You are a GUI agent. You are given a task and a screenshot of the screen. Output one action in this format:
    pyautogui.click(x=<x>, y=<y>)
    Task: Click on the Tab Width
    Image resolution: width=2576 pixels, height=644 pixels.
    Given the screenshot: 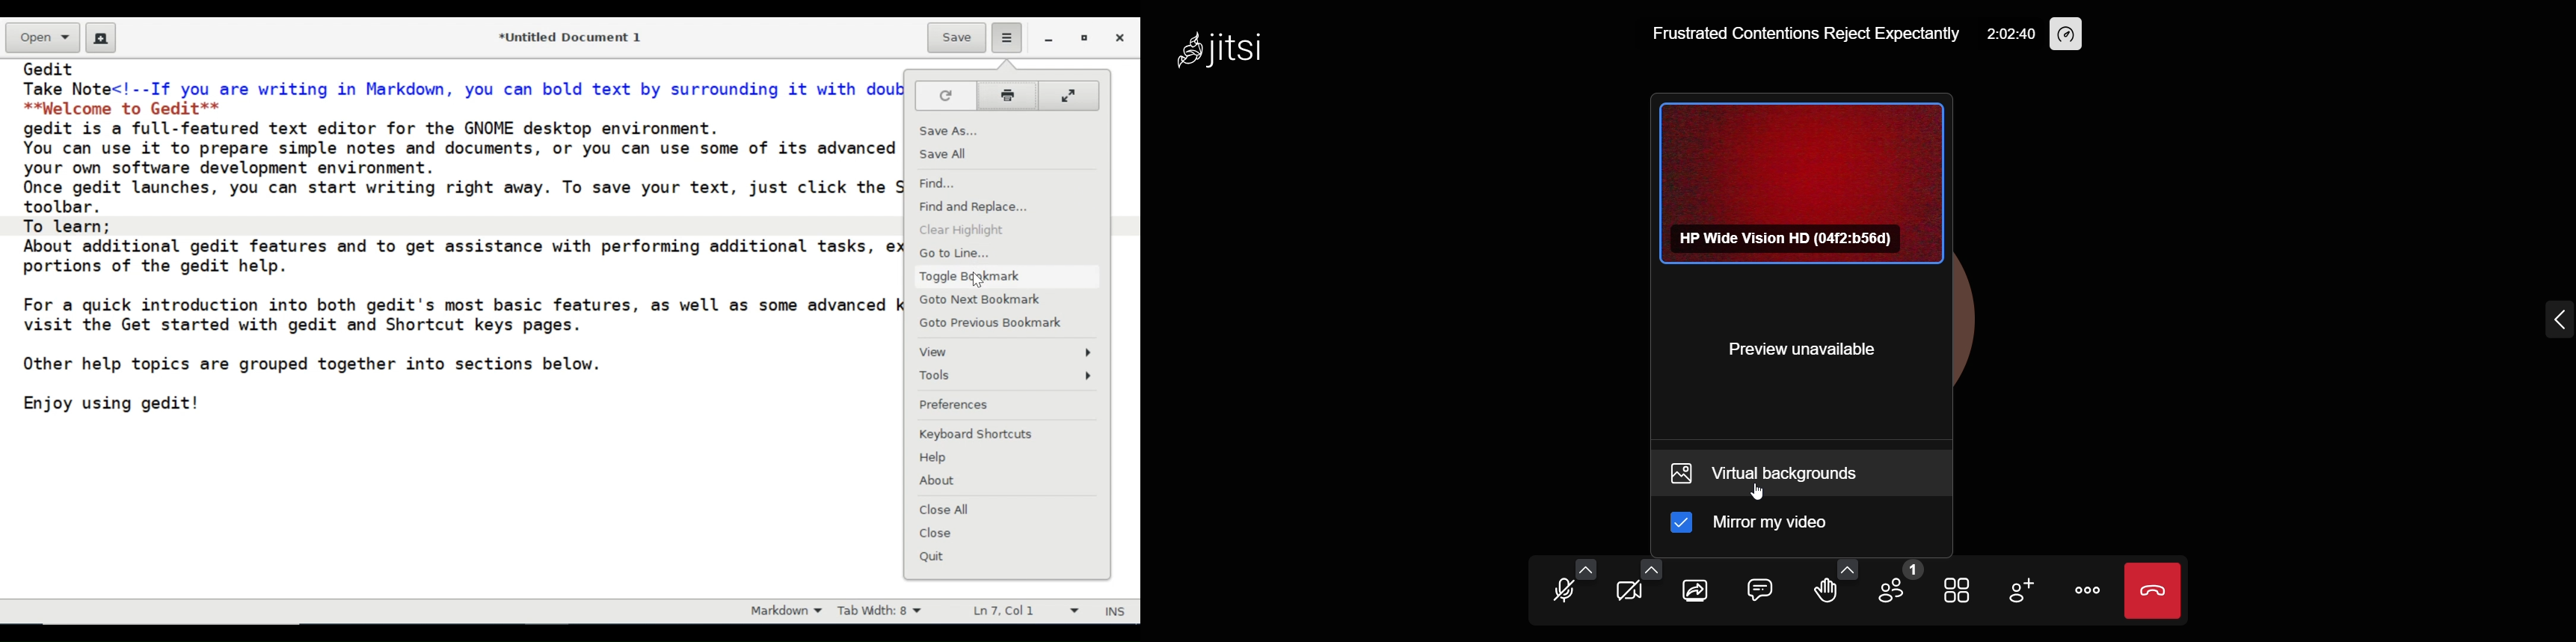 What is the action you would take?
    pyautogui.click(x=883, y=612)
    